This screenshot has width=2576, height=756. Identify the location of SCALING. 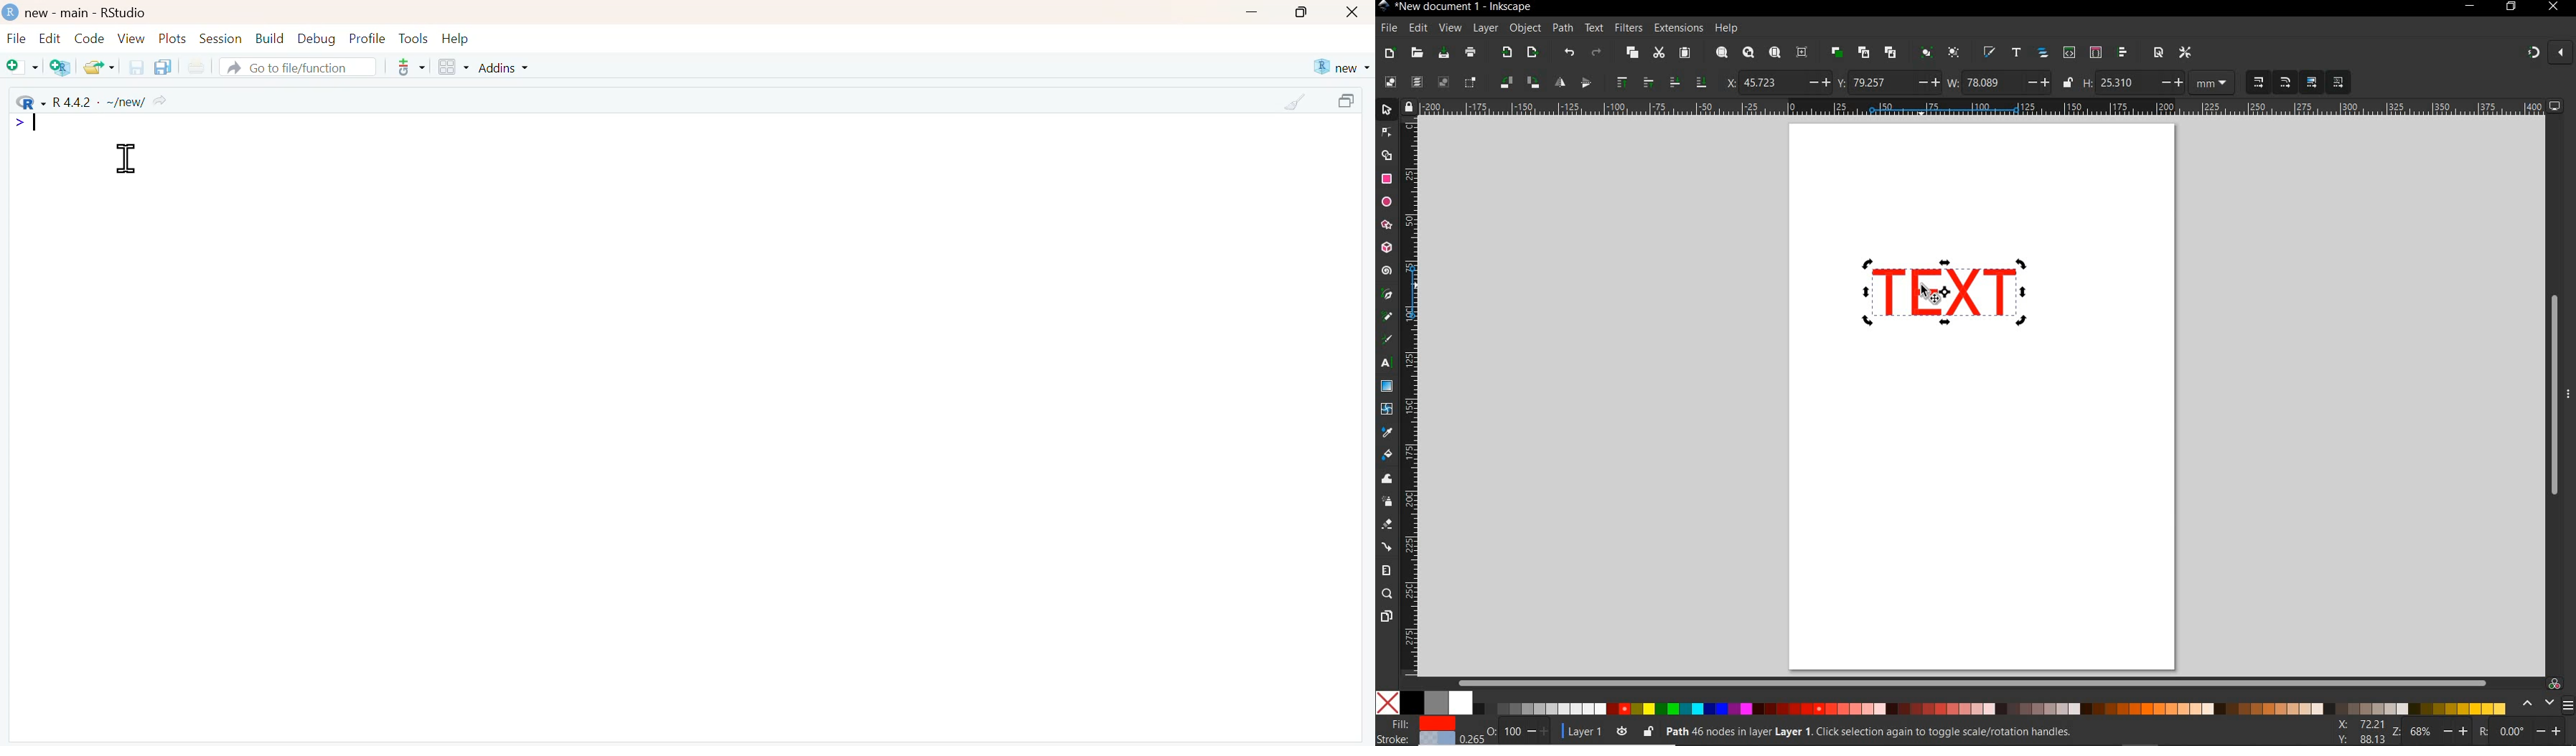
(2273, 83).